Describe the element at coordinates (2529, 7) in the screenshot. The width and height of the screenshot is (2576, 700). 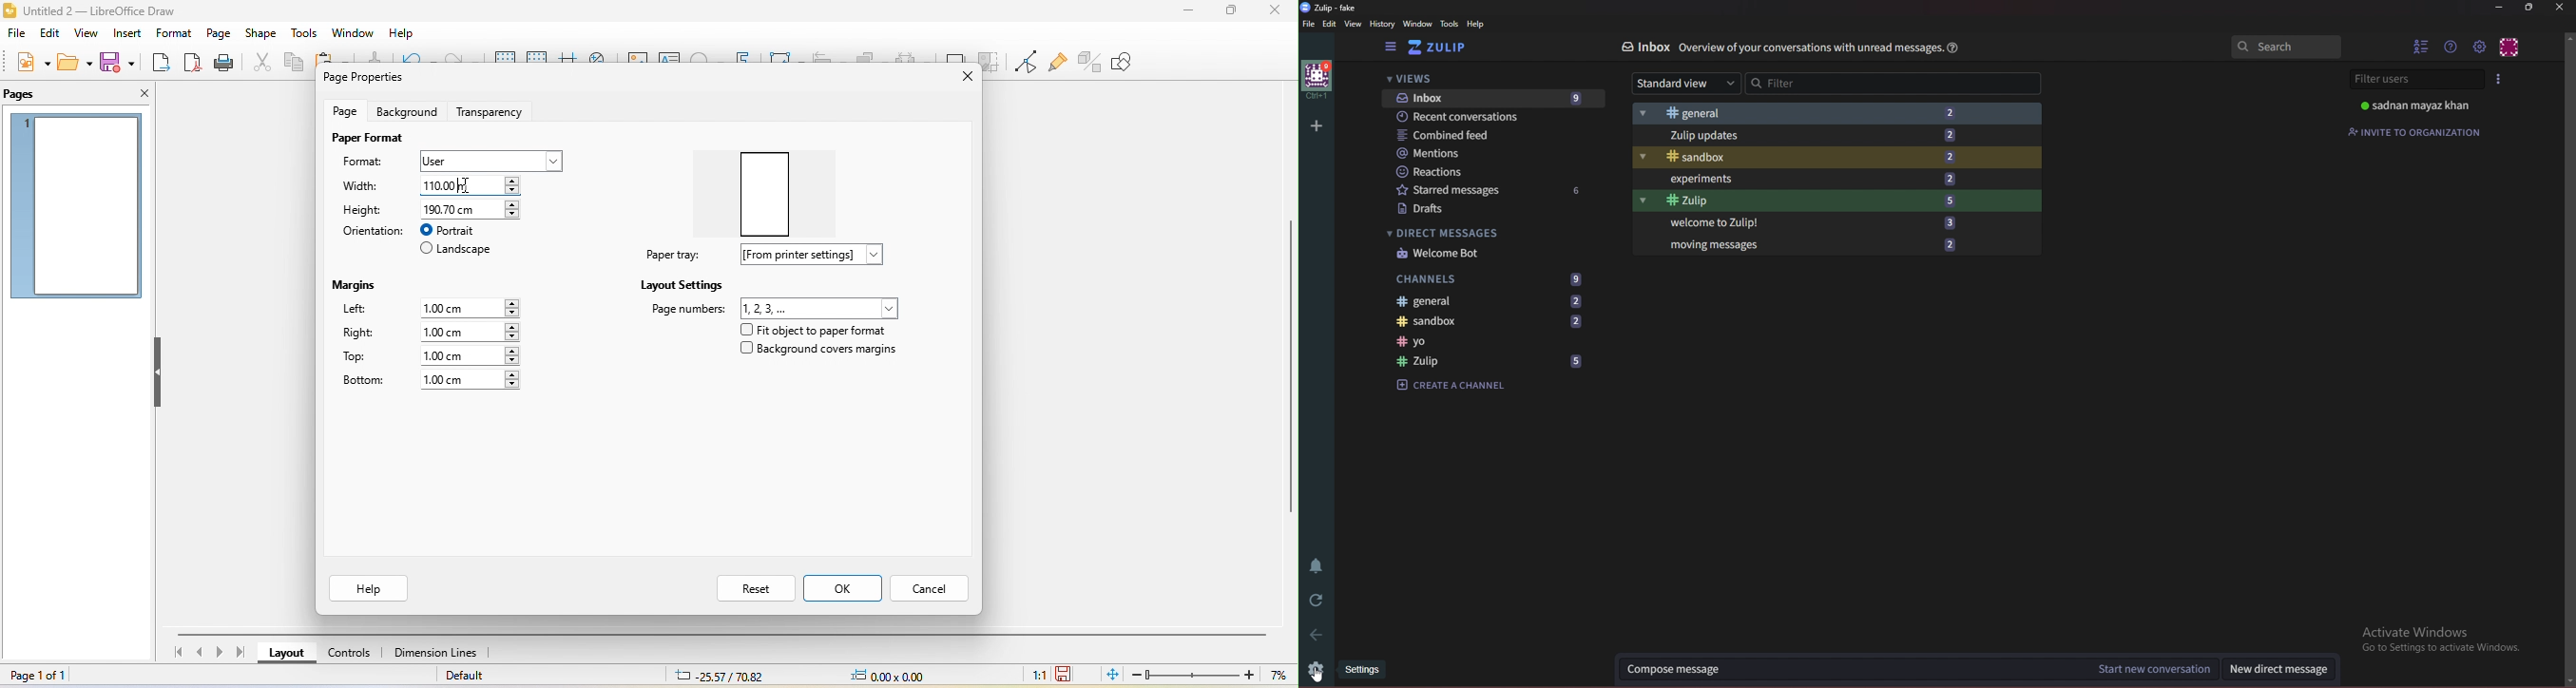
I see `resize` at that location.